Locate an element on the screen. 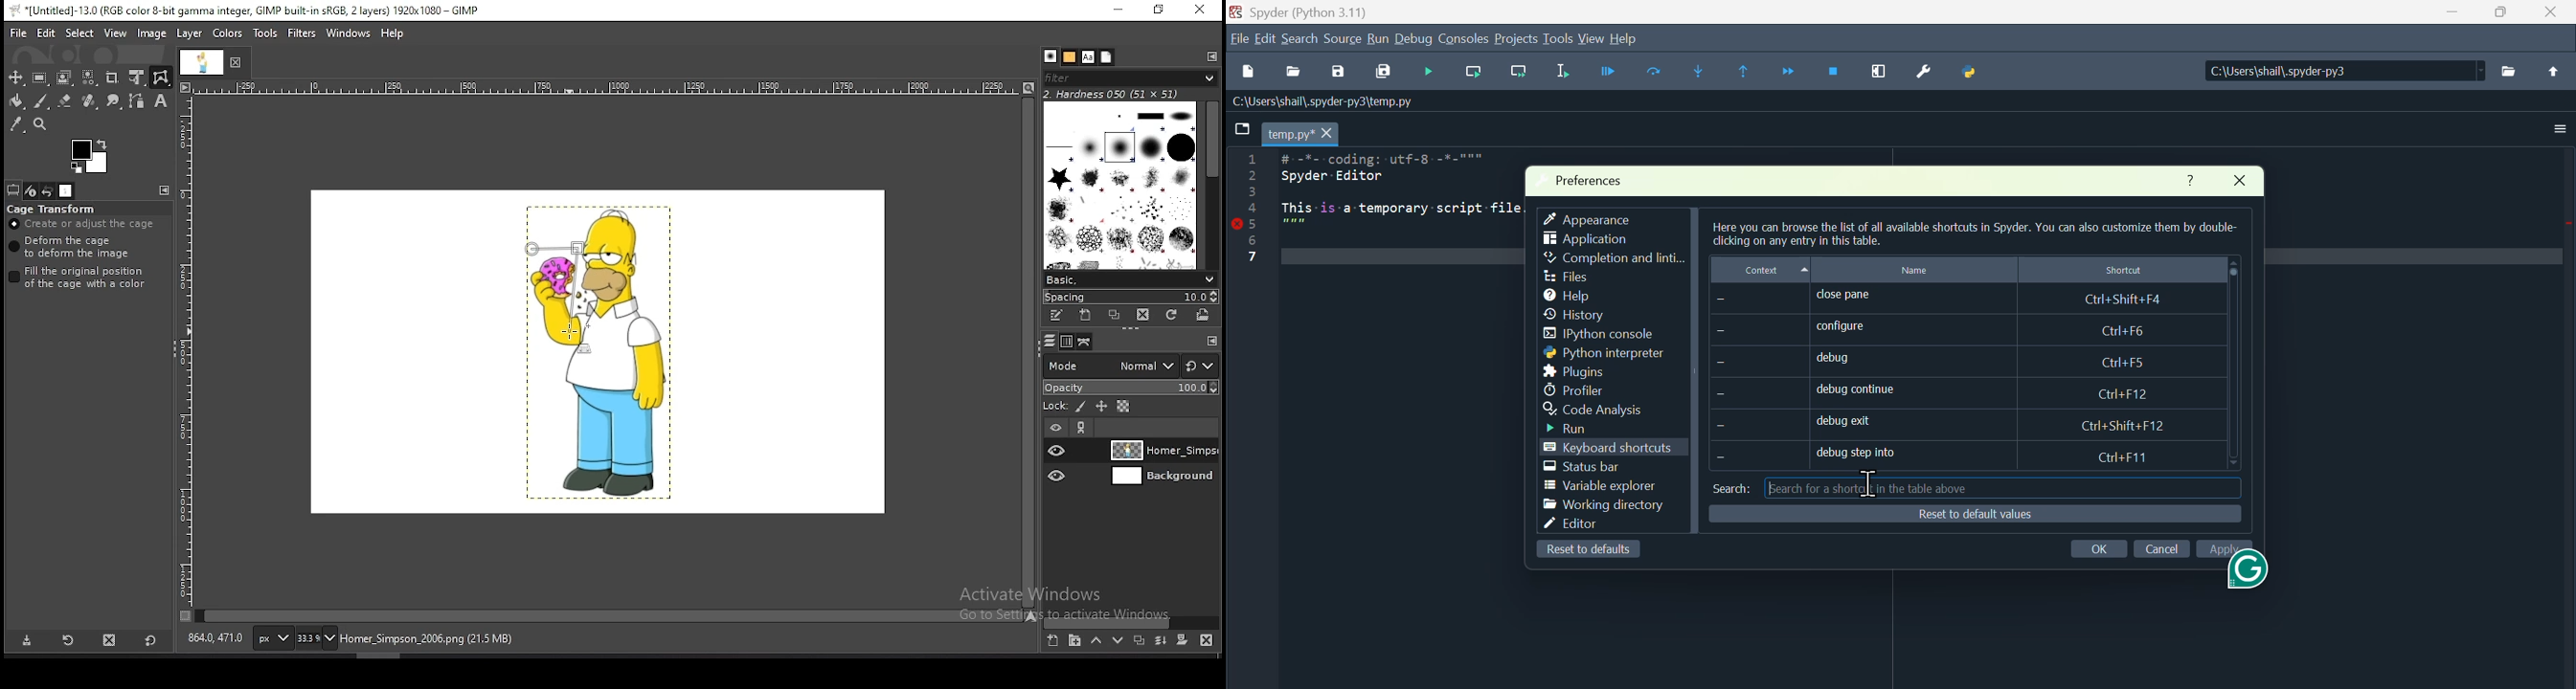  create a new brush is located at coordinates (1088, 317).